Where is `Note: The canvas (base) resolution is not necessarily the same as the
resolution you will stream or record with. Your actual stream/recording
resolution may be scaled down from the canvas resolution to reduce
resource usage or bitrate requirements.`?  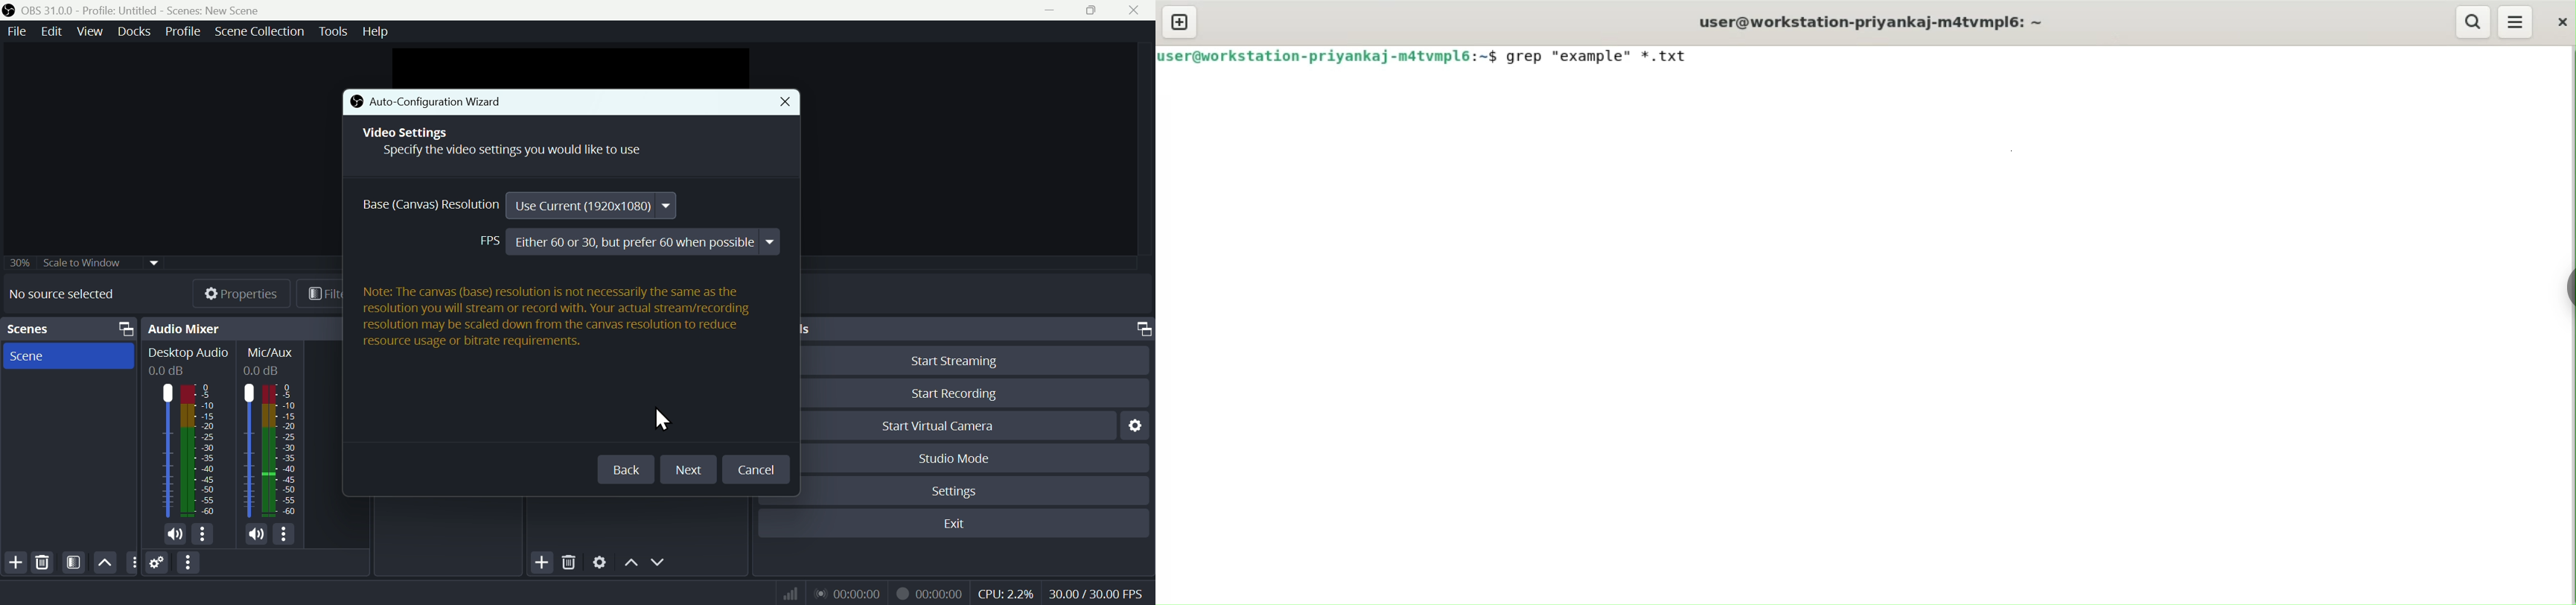 Note: The canvas (base) resolution is not necessarily the same as the
resolution you will stream or record with. Your actual stream/recording
resolution may be scaled down from the canvas resolution to reduce
resource usage or bitrate requirements. is located at coordinates (558, 319).